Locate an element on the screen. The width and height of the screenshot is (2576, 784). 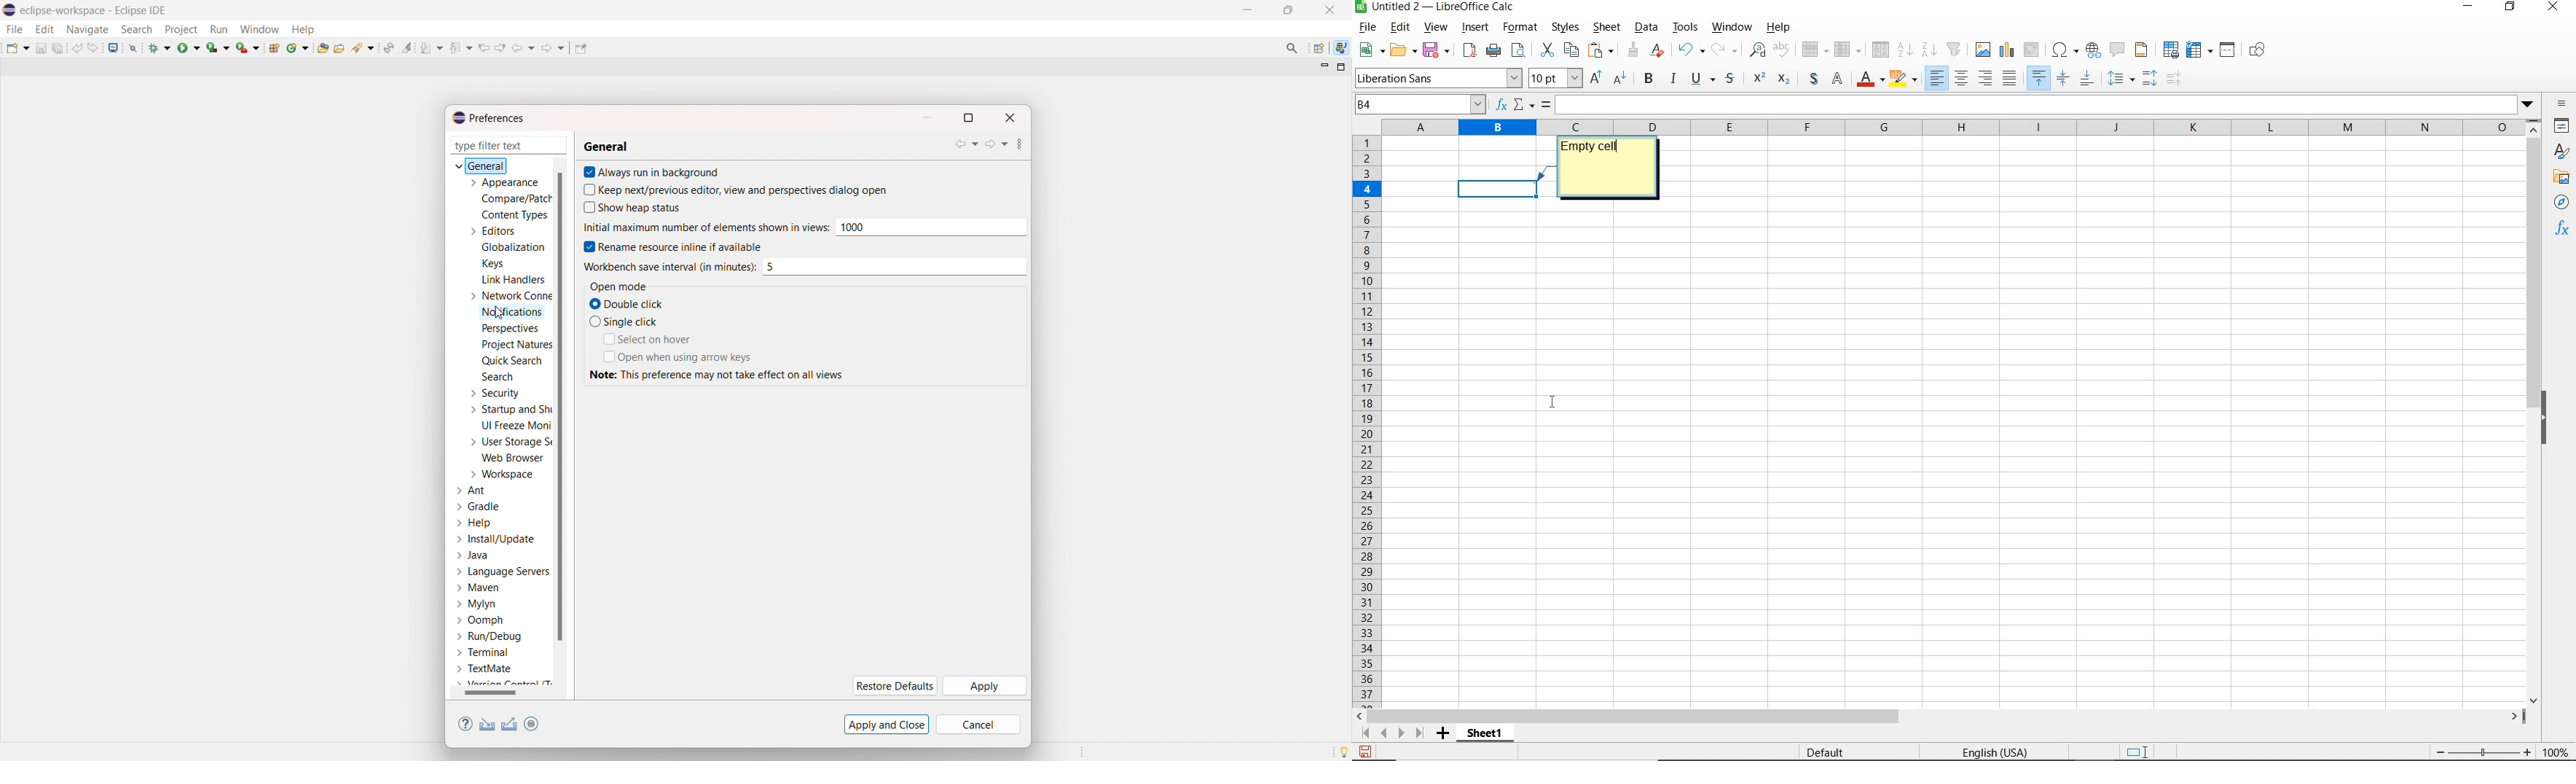
save all is located at coordinates (59, 47).